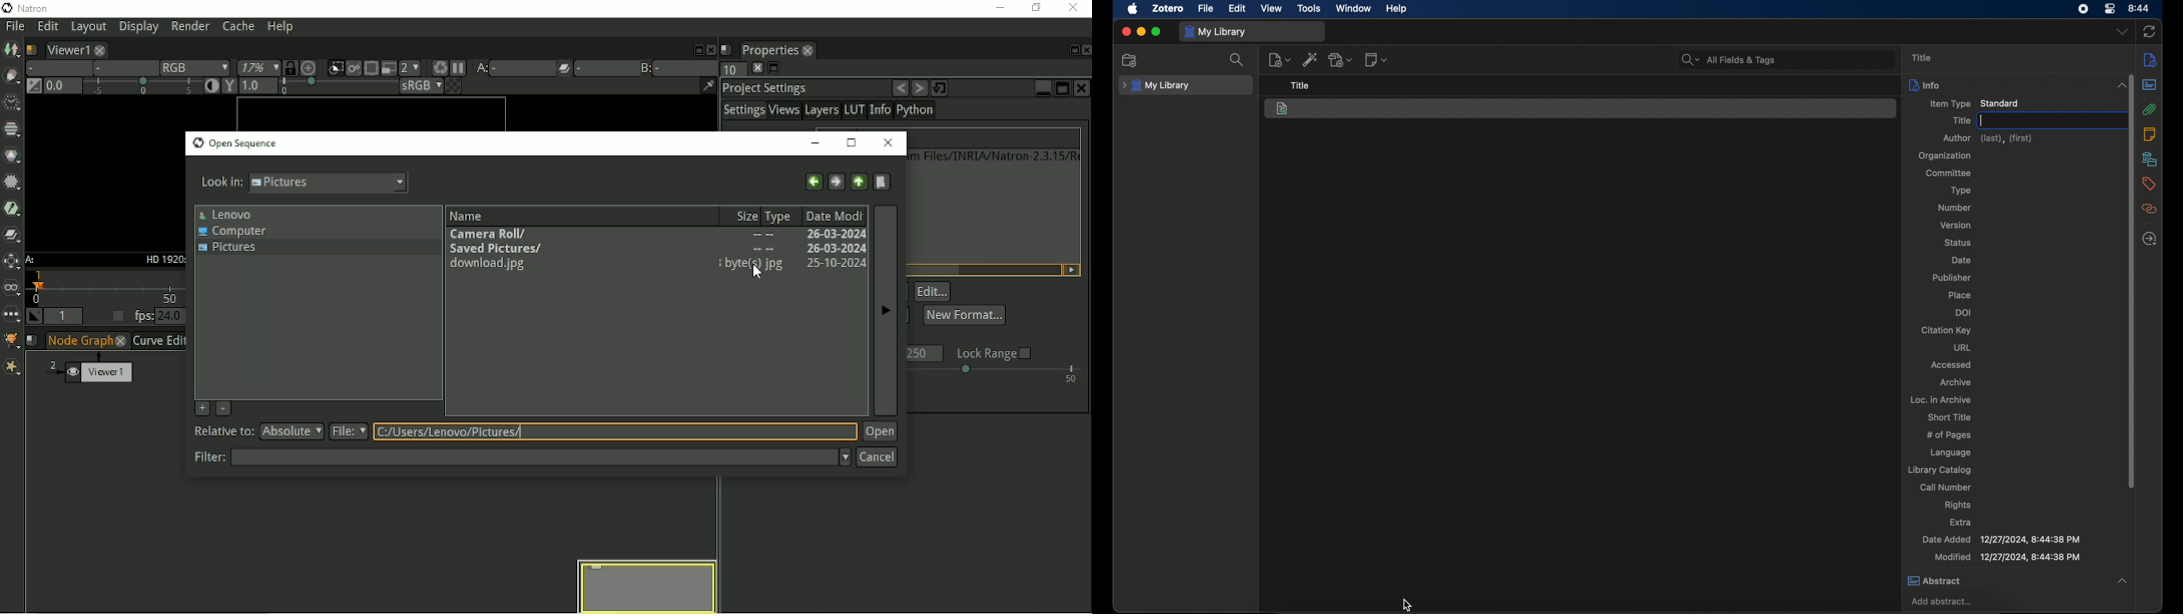  I want to click on version, so click(1955, 225).